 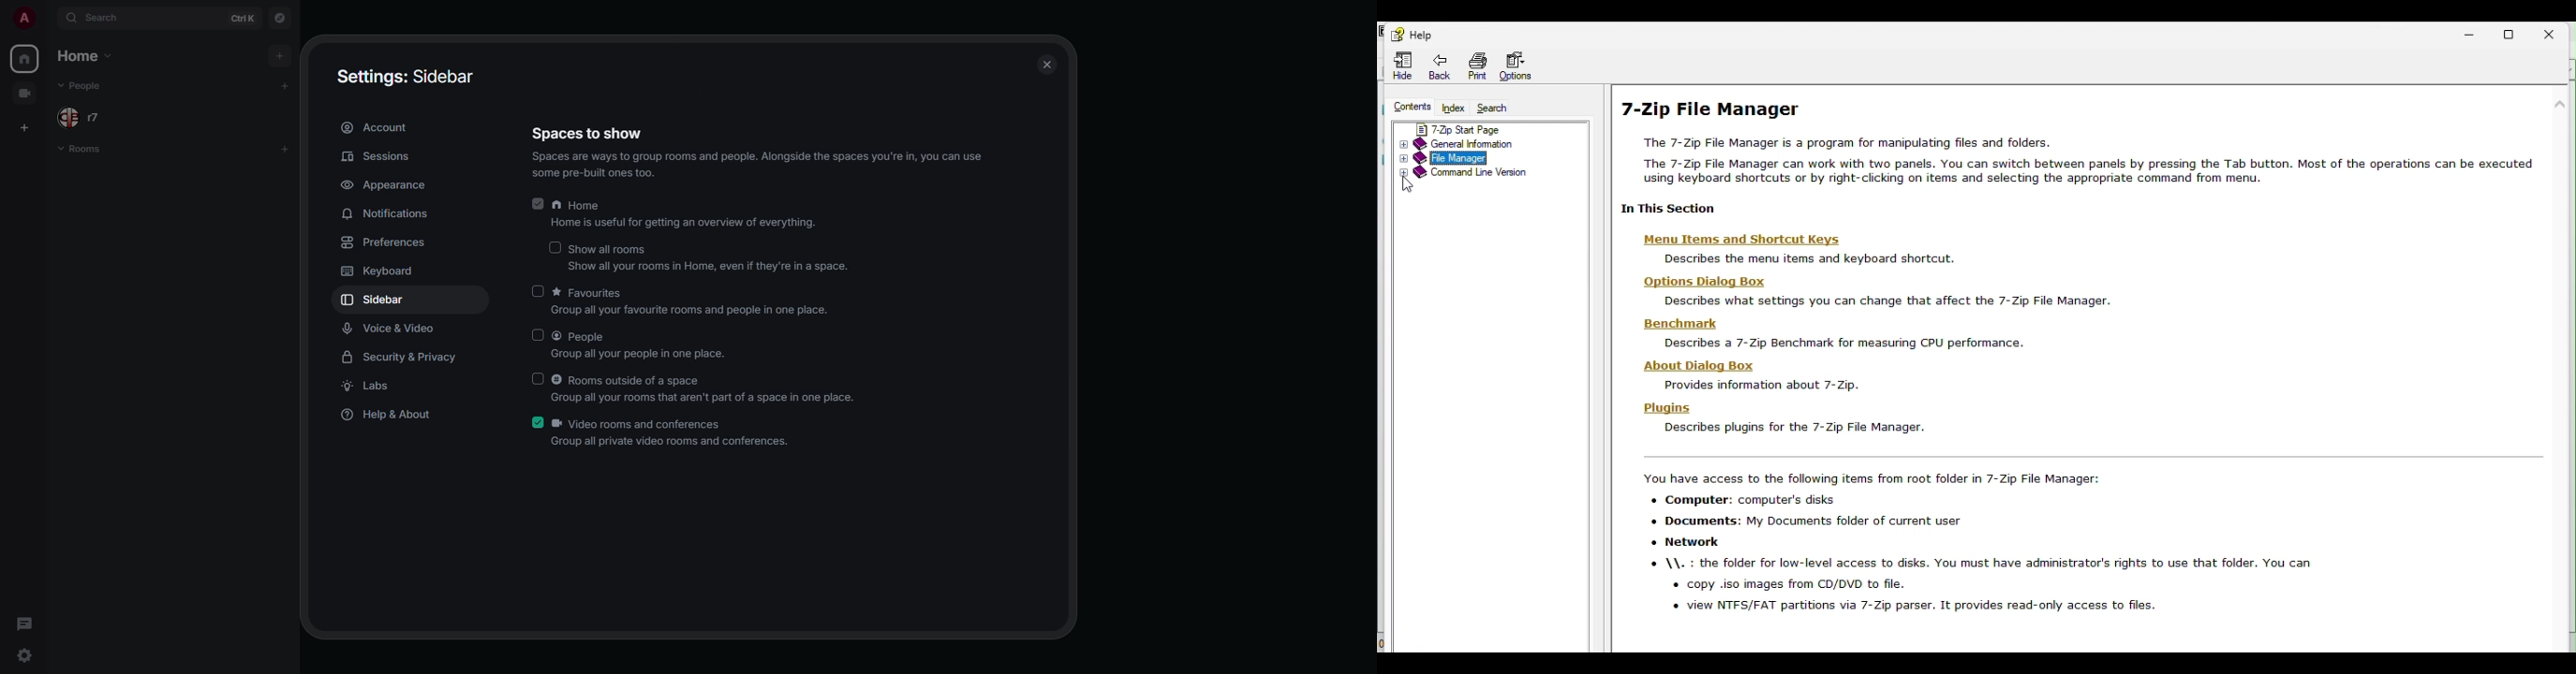 What do you see at coordinates (677, 430) in the screenshot?
I see `k Video rooms and conferences
roup all private video rooms and conferences.` at bounding box center [677, 430].